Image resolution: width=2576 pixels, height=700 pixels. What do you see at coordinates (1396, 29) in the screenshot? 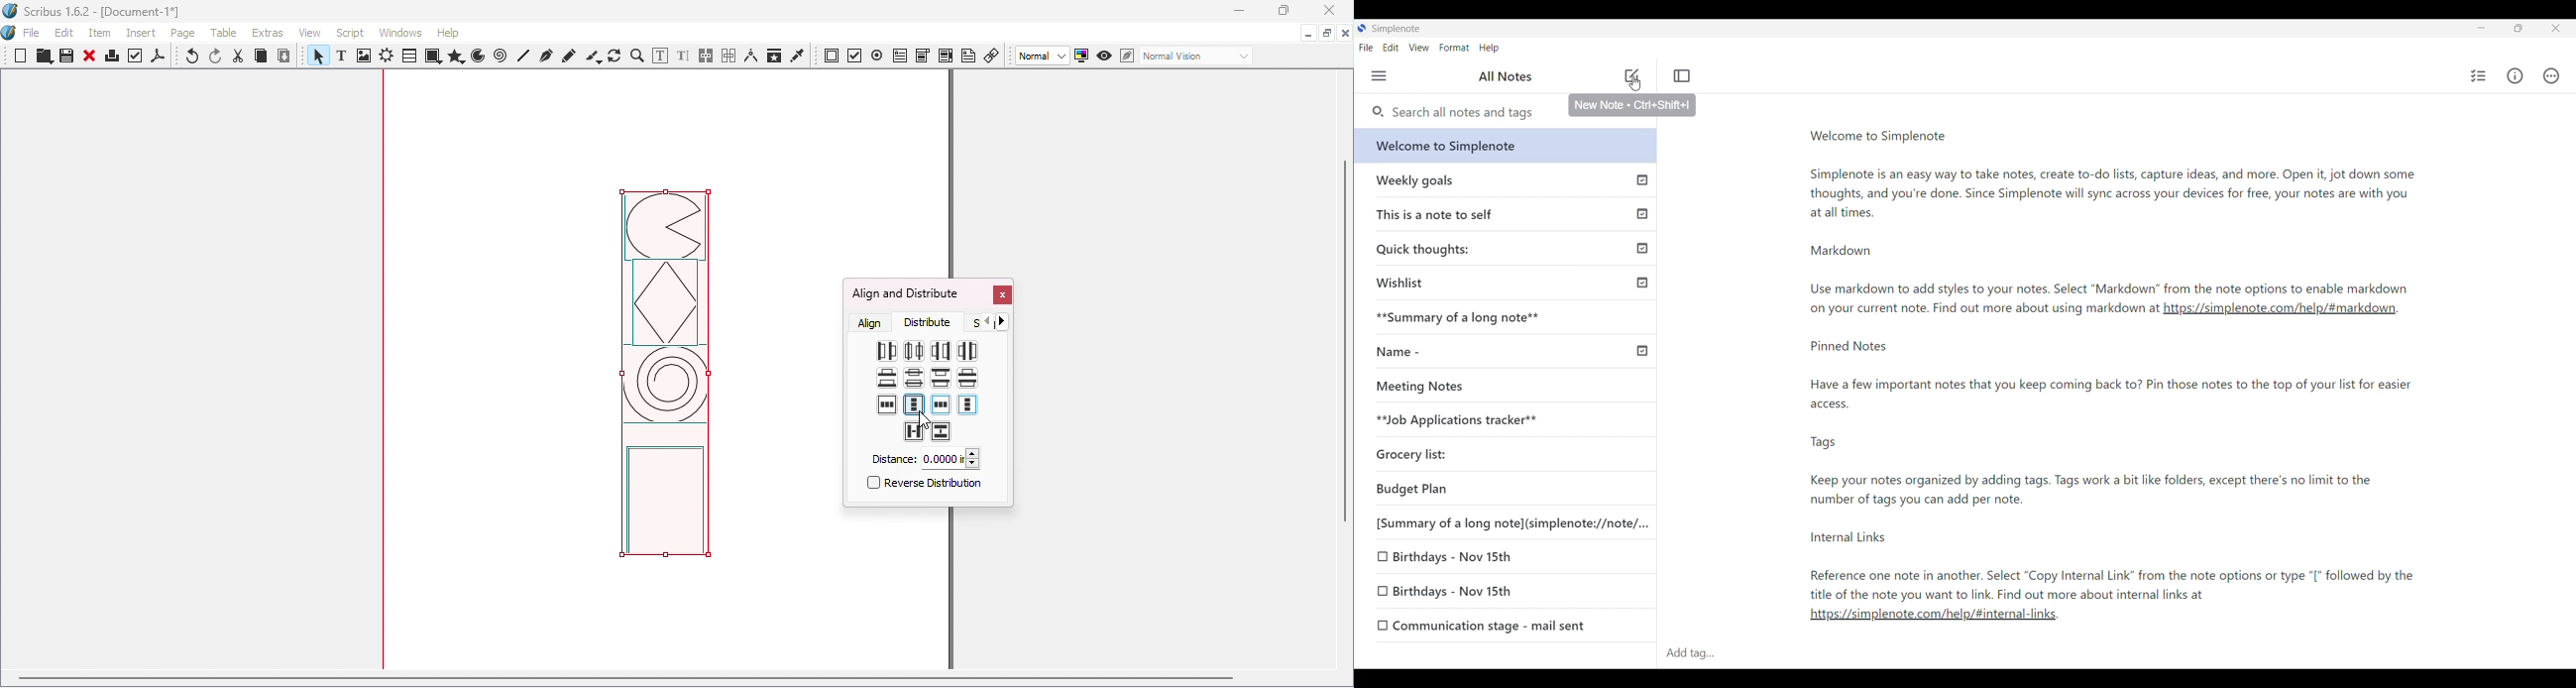
I see `Software name` at bounding box center [1396, 29].